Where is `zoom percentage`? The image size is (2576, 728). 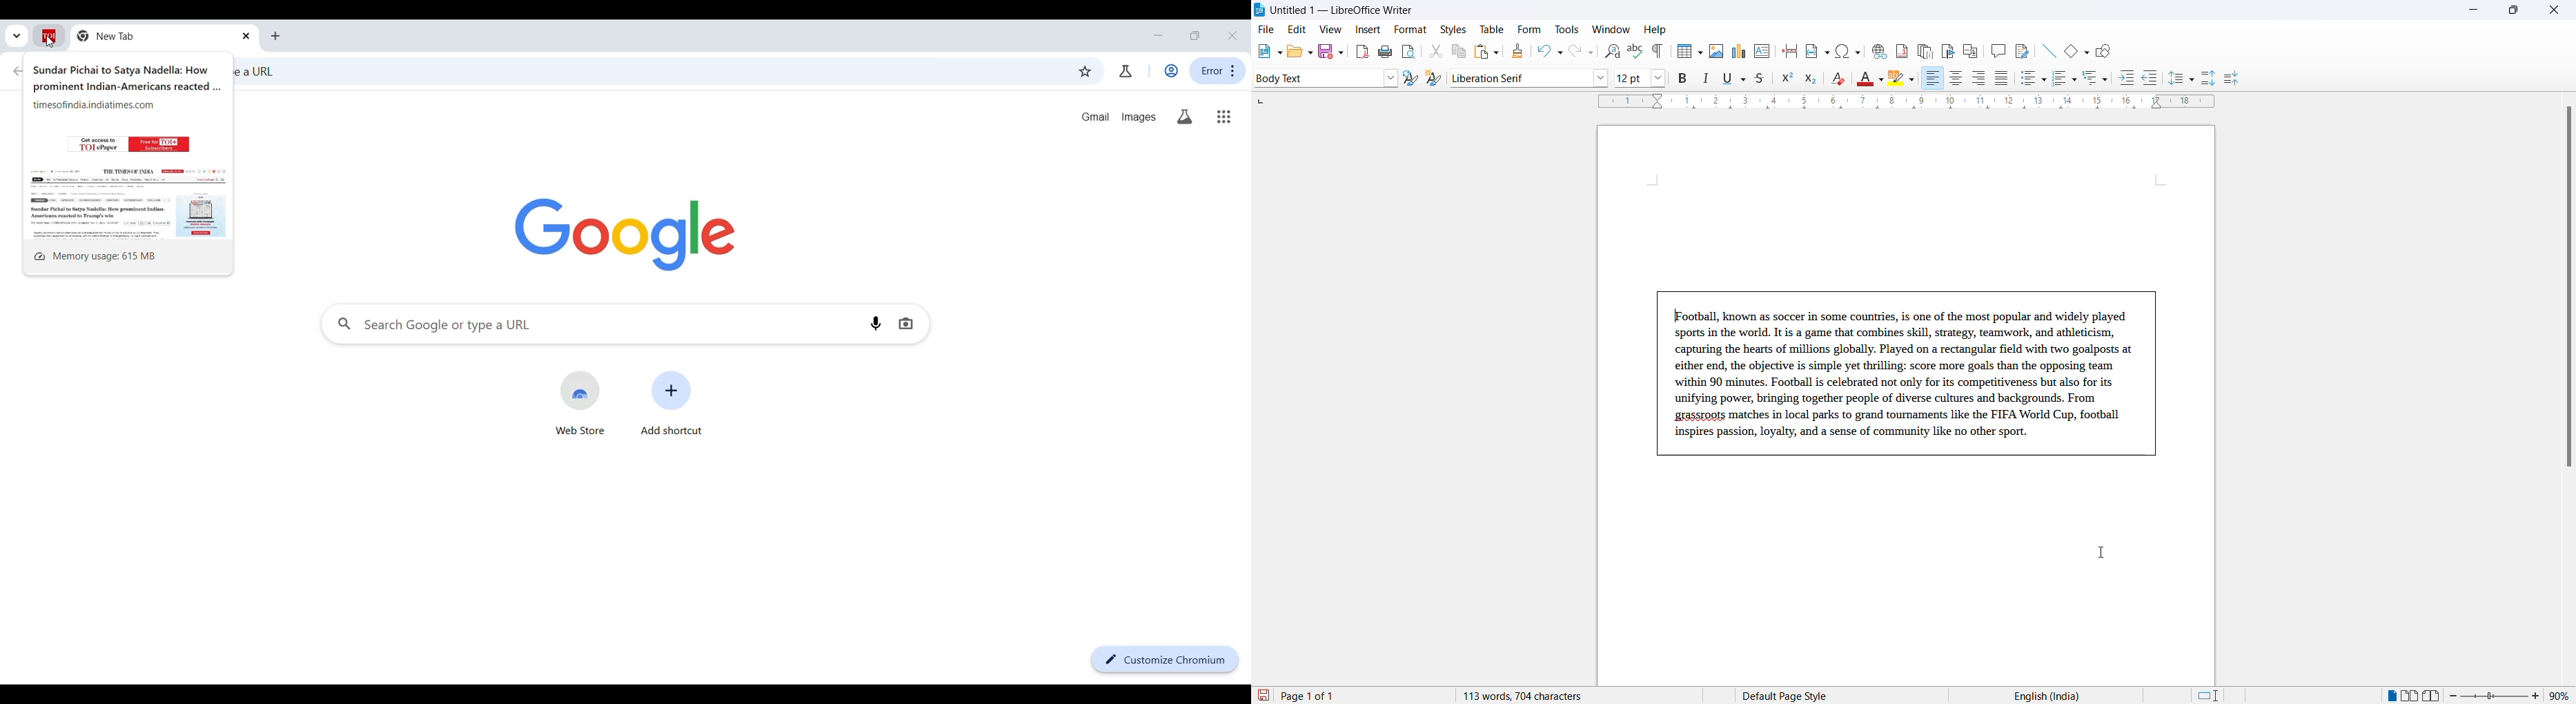 zoom percentage is located at coordinates (2562, 694).